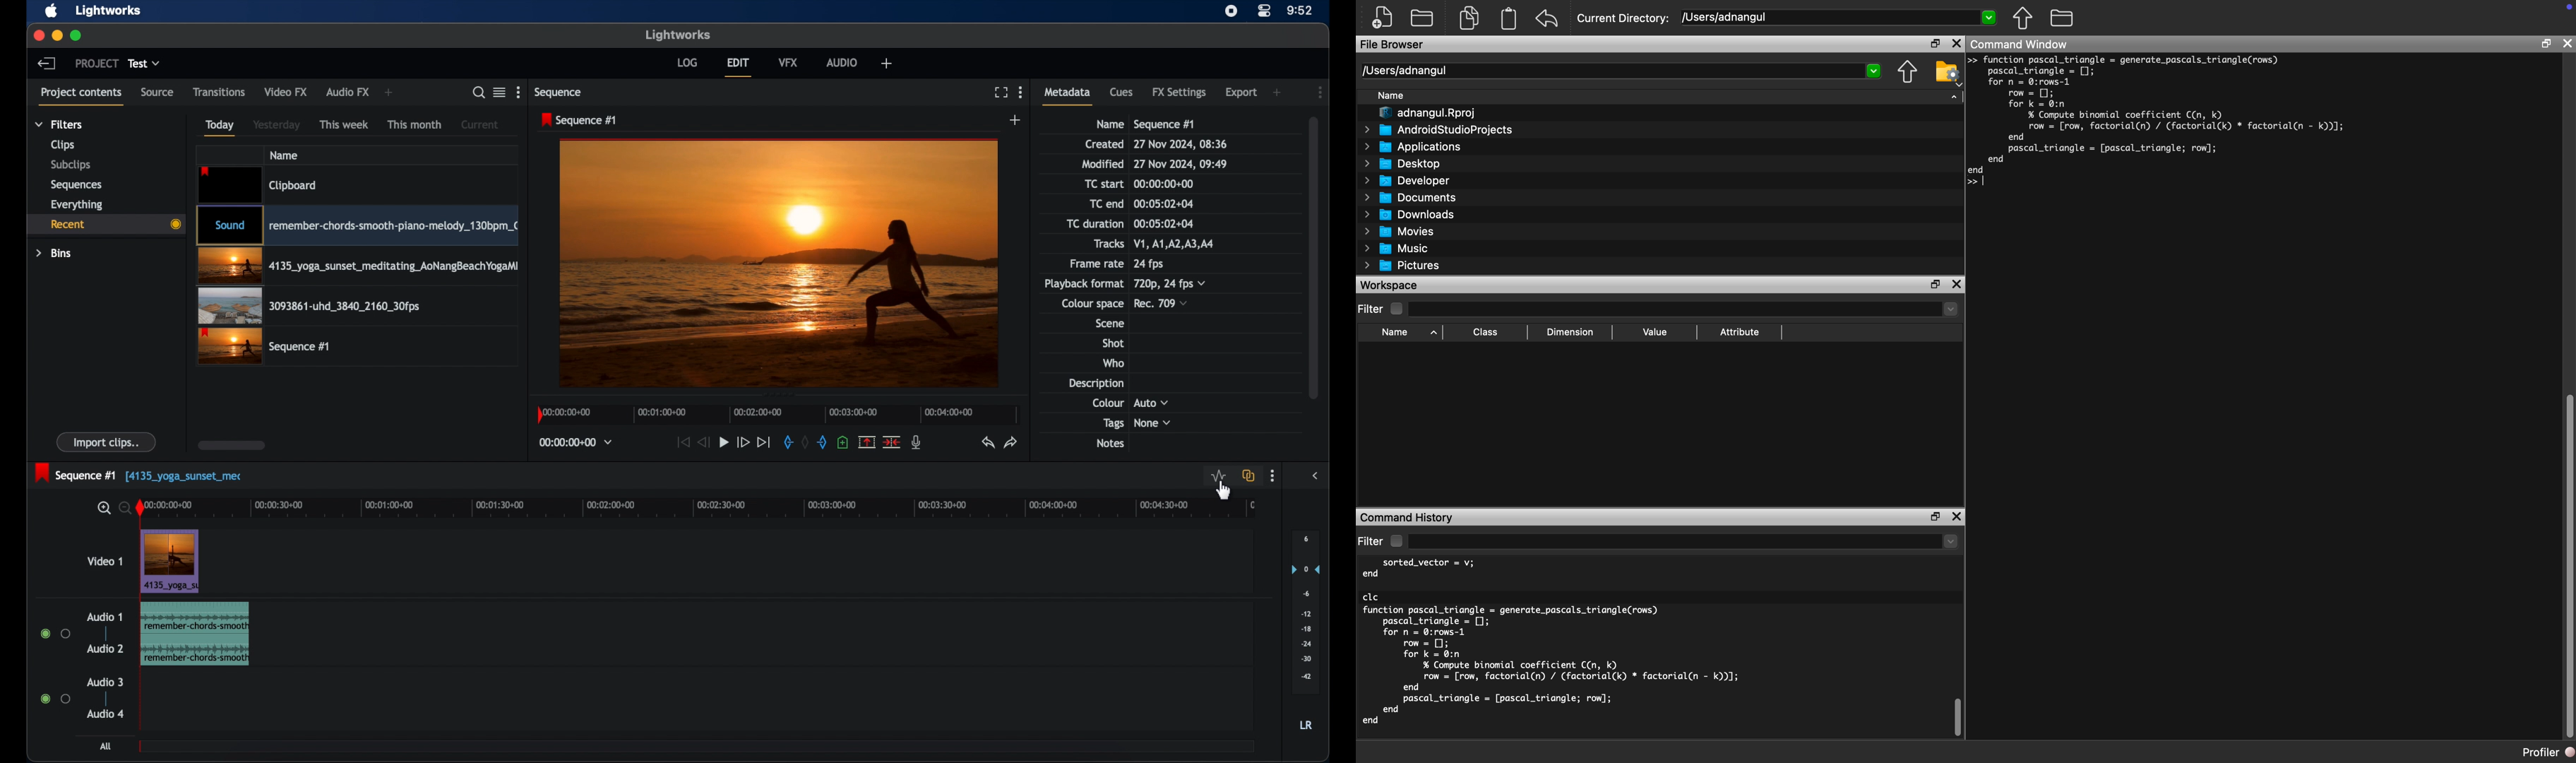 Image resolution: width=2576 pixels, height=784 pixels. I want to click on name, so click(1109, 124).